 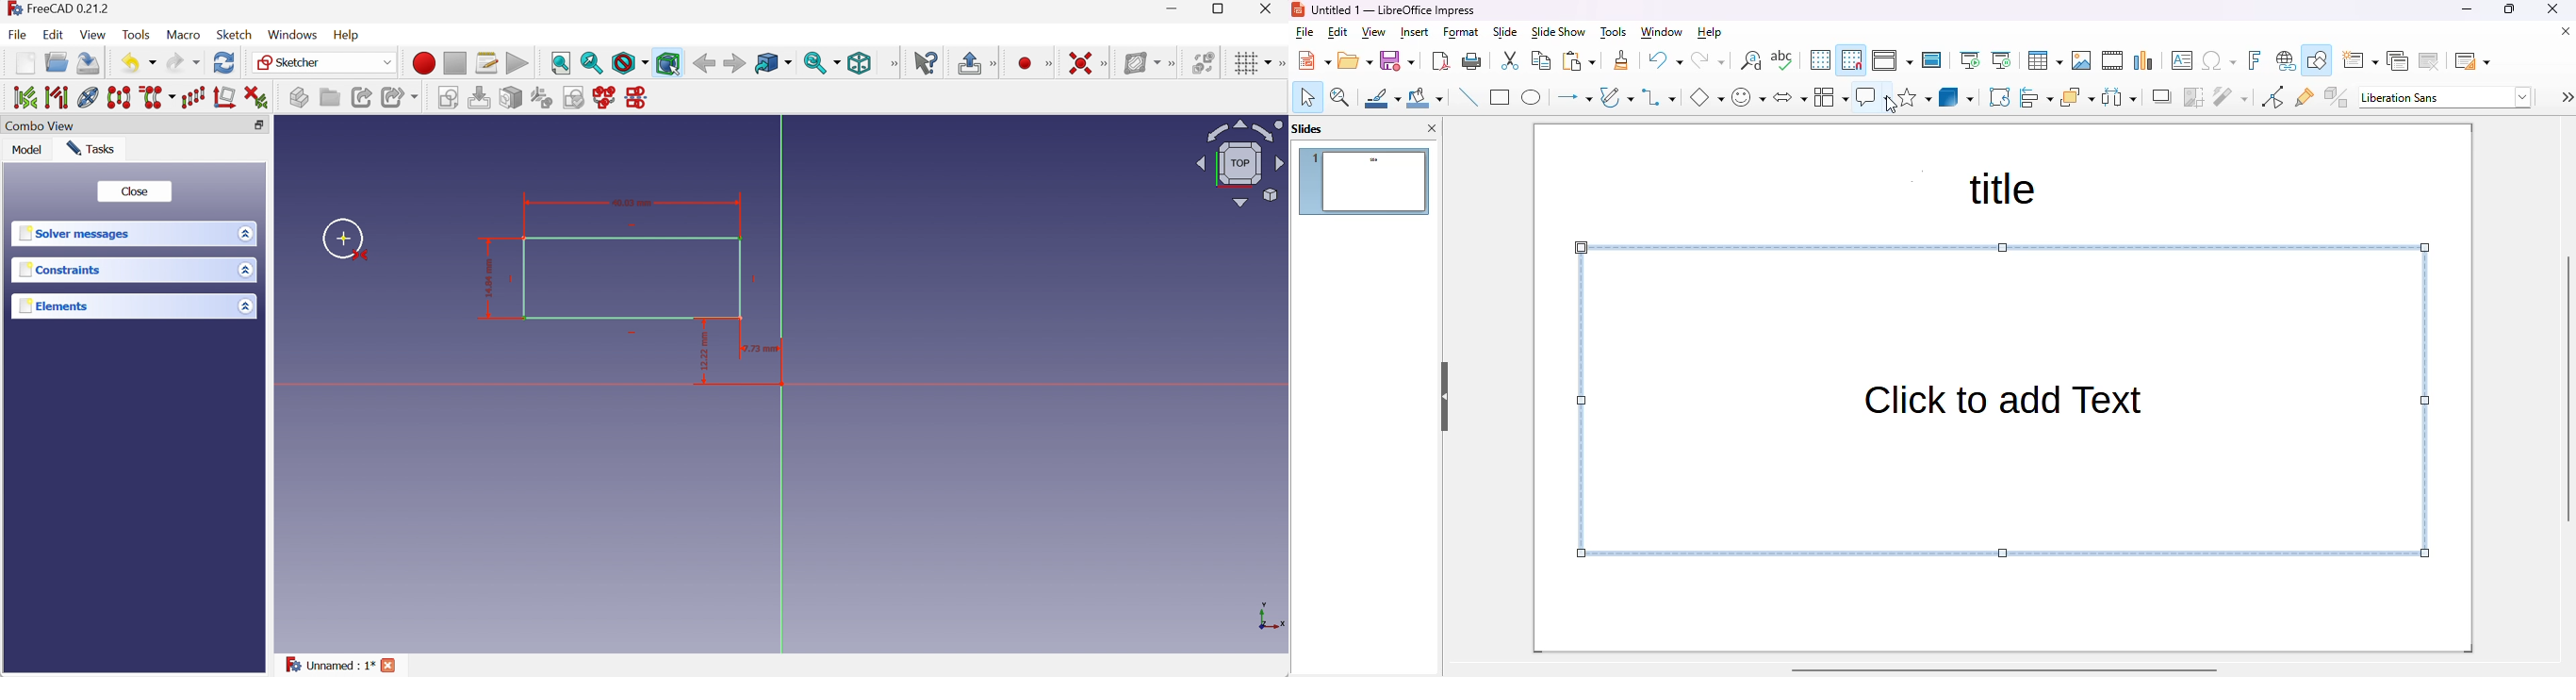 What do you see at coordinates (605, 261) in the screenshot?
I see `Rectangle with dimensions` at bounding box center [605, 261].